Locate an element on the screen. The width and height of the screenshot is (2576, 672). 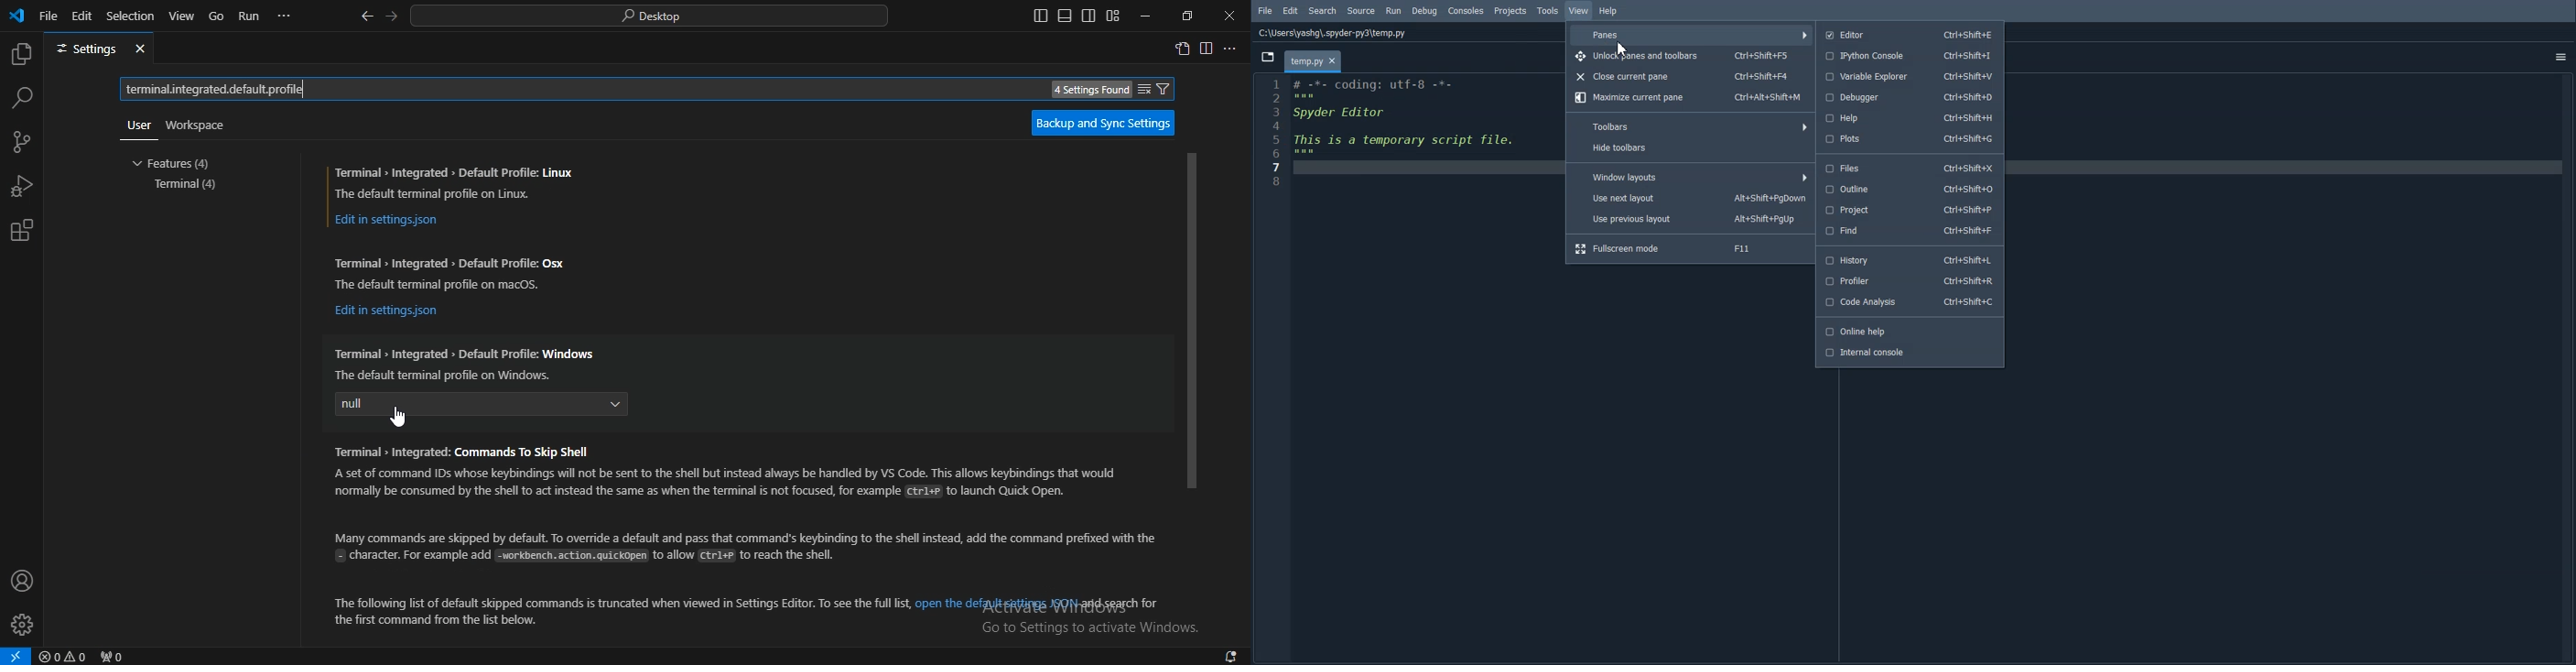
Edit in settingsjson is located at coordinates (387, 311).